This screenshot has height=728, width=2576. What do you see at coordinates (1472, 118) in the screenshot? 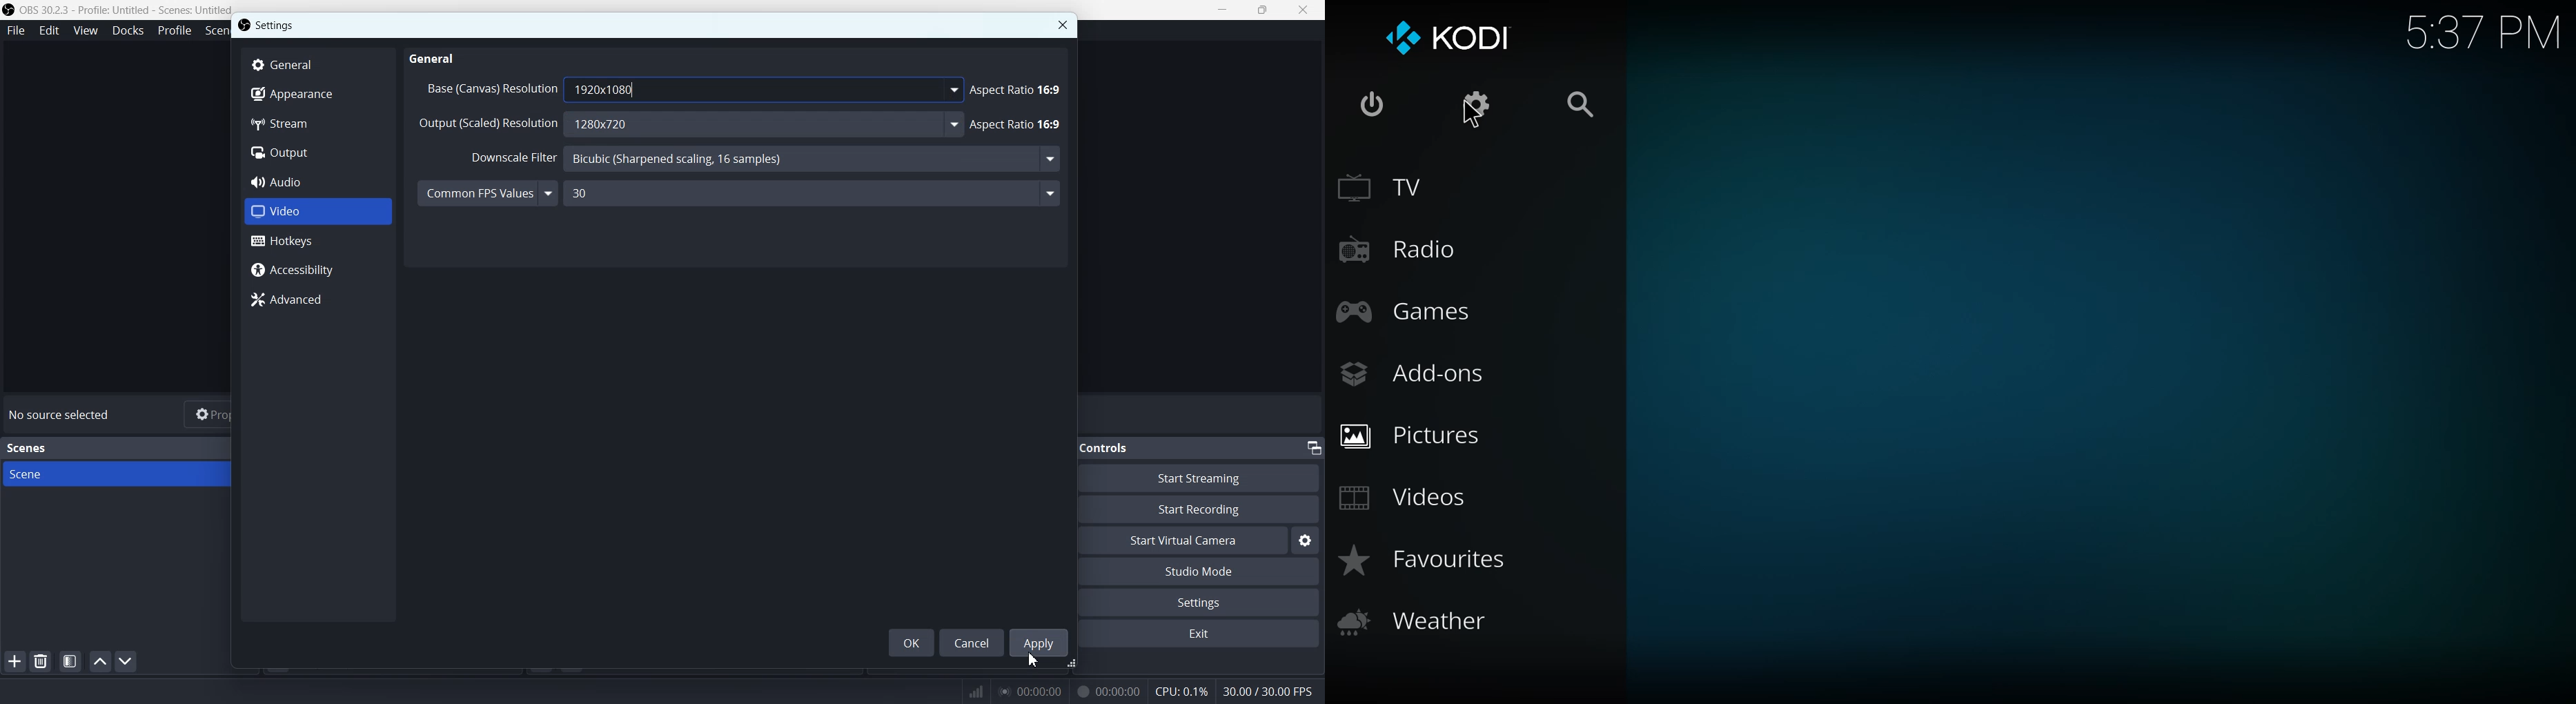
I see `cursor` at bounding box center [1472, 118].